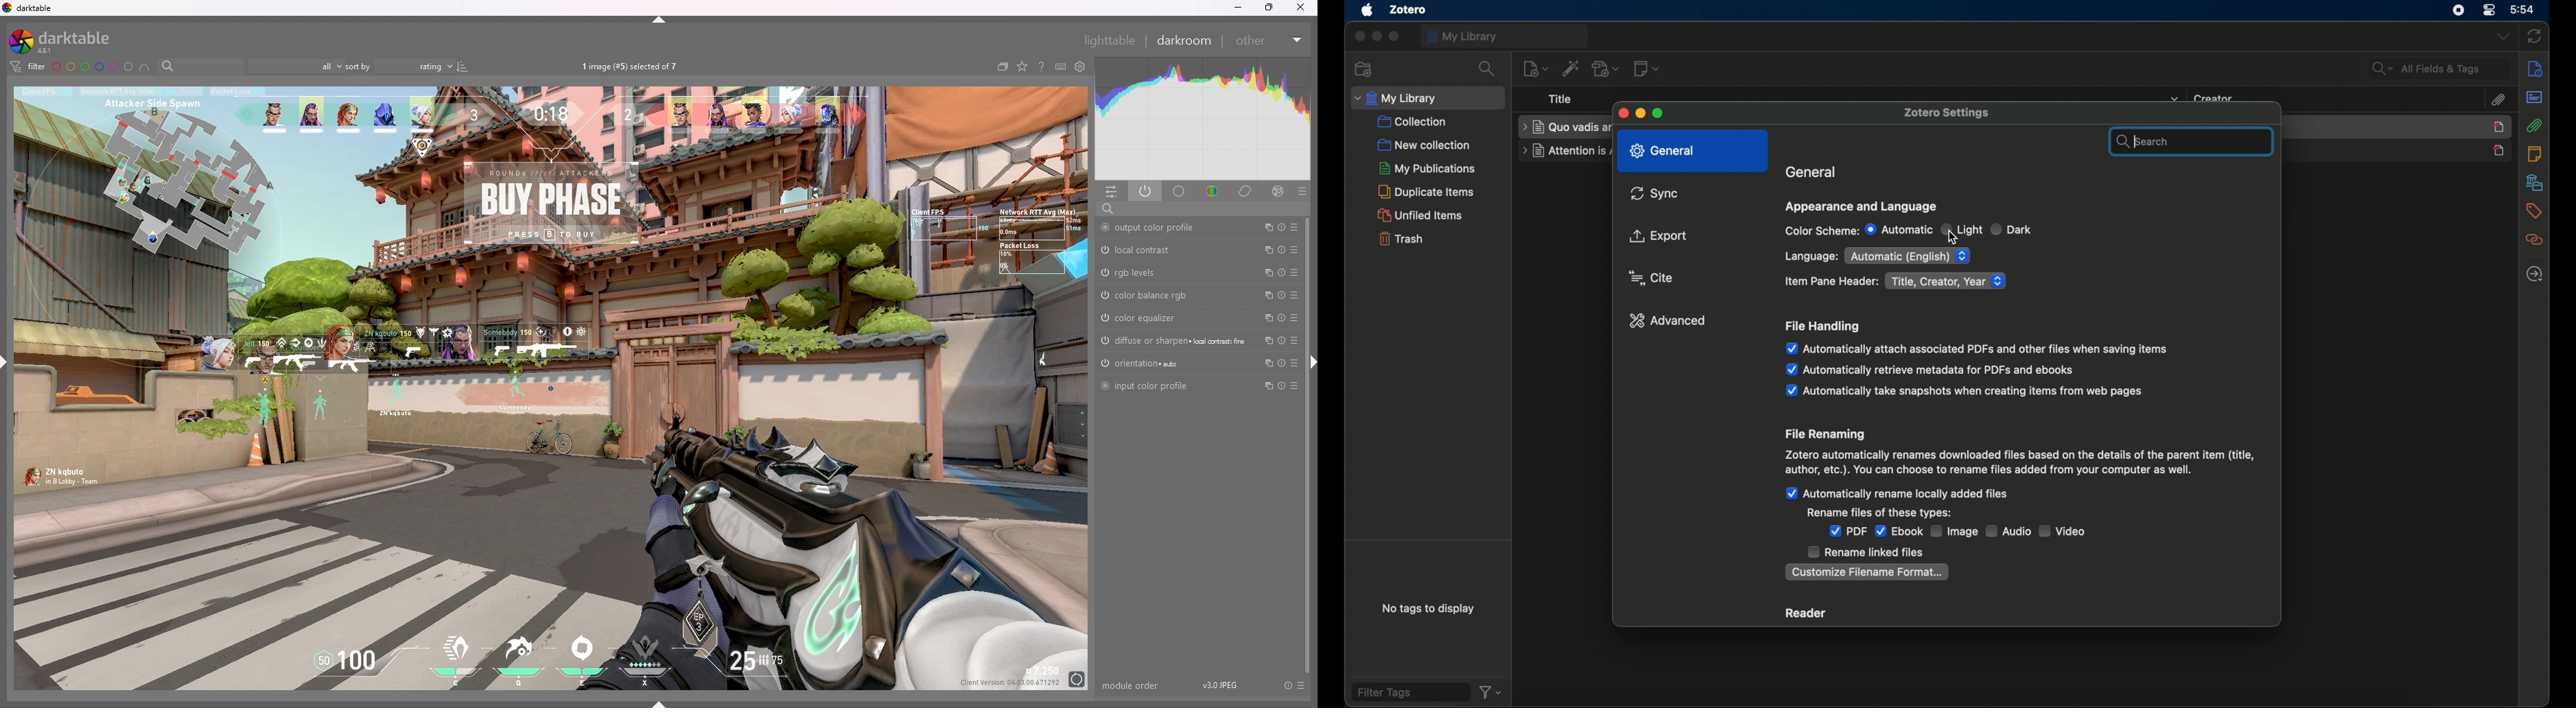 Image resolution: width=2576 pixels, height=728 pixels. Describe the element at coordinates (2535, 239) in the screenshot. I see `related` at that location.